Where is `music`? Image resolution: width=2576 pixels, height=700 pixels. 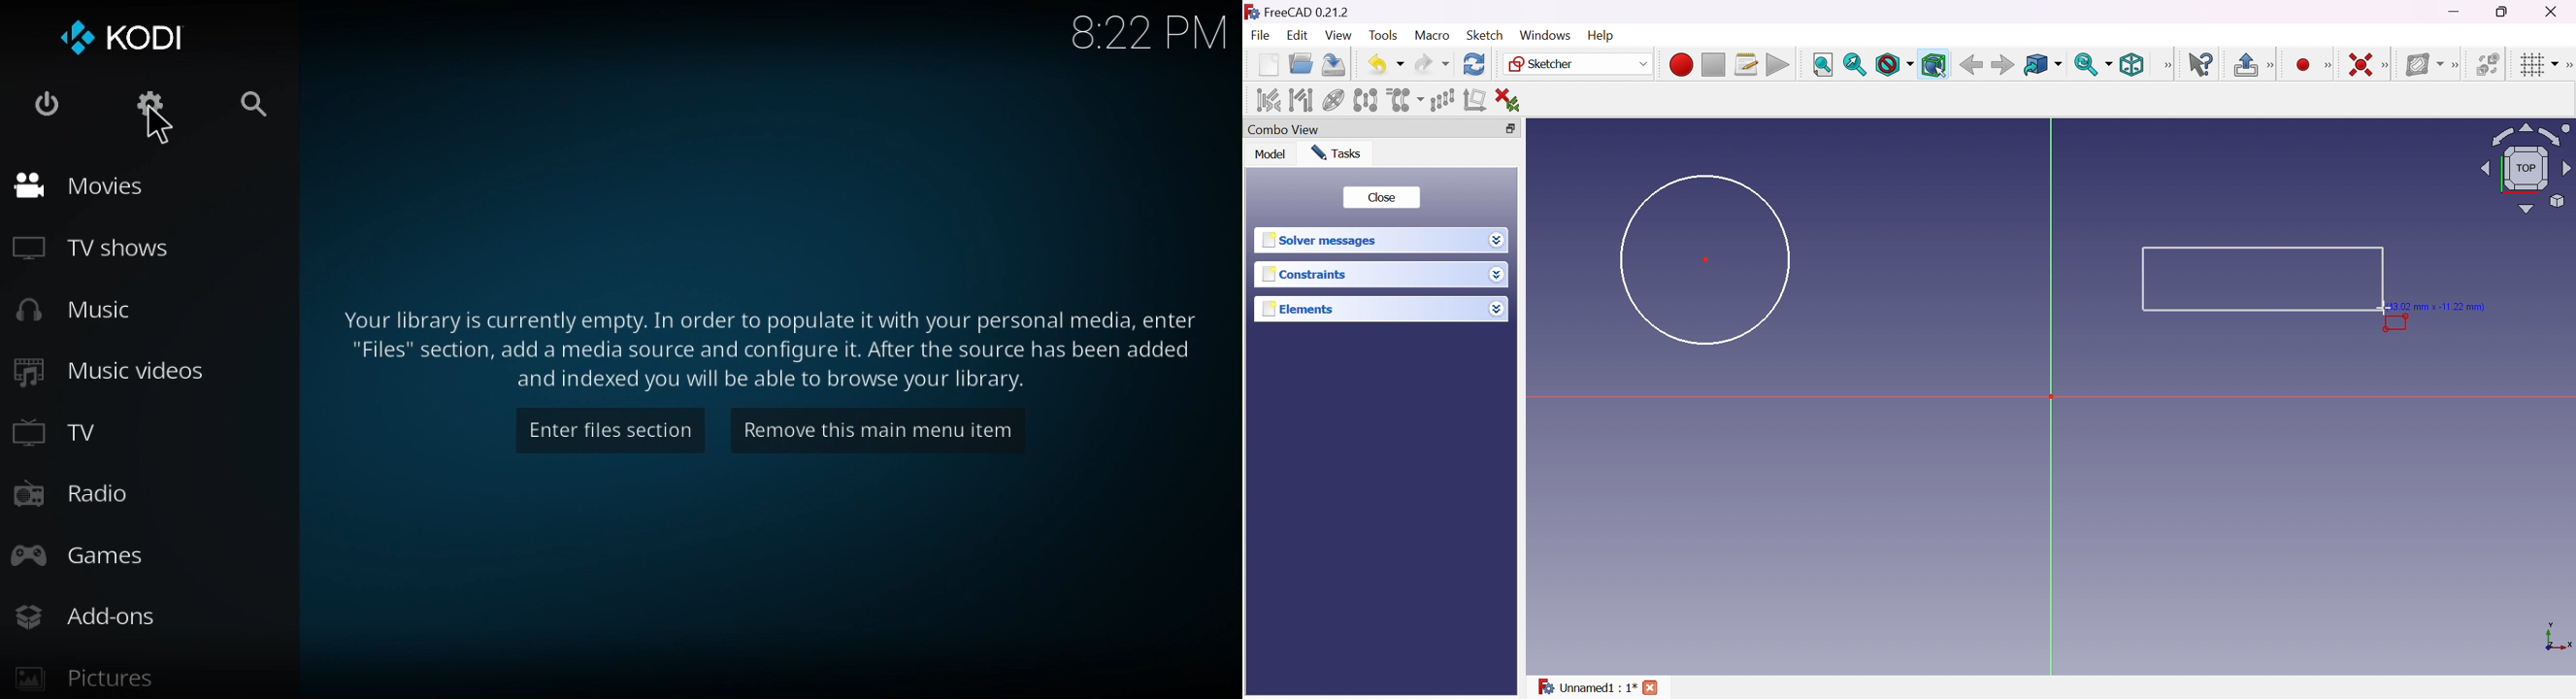 music is located at coordinates (109, 308).